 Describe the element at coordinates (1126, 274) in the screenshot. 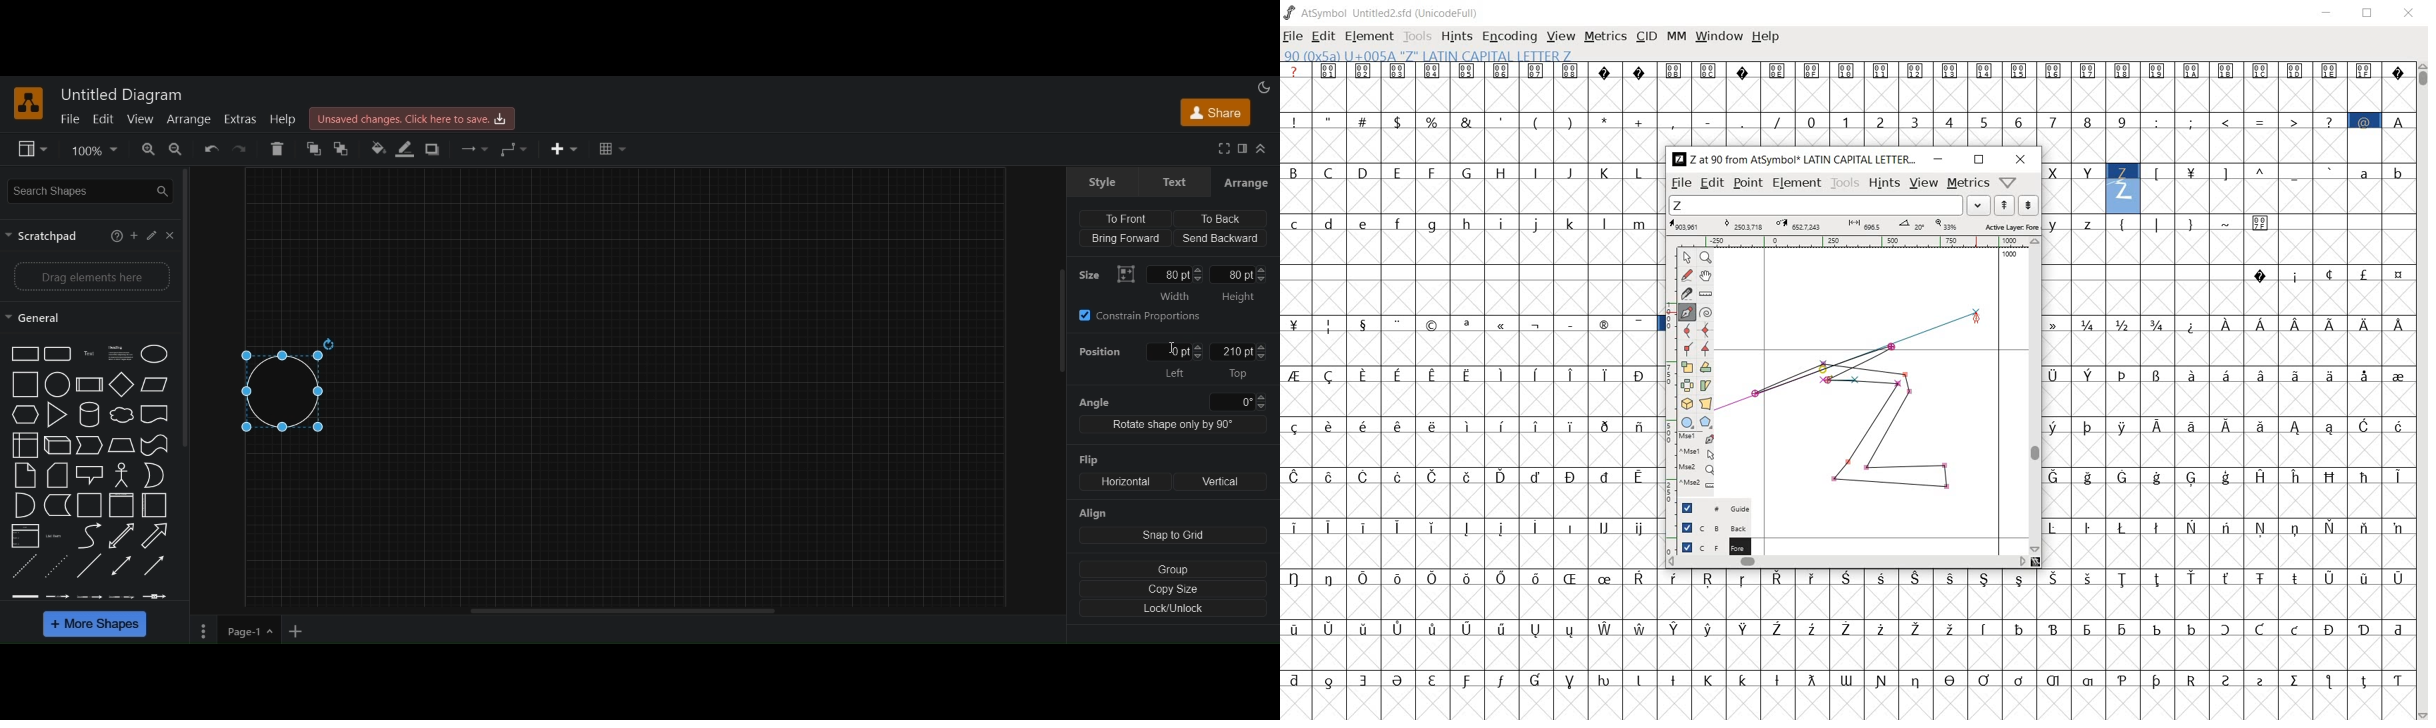

I see `autosize` at that location.